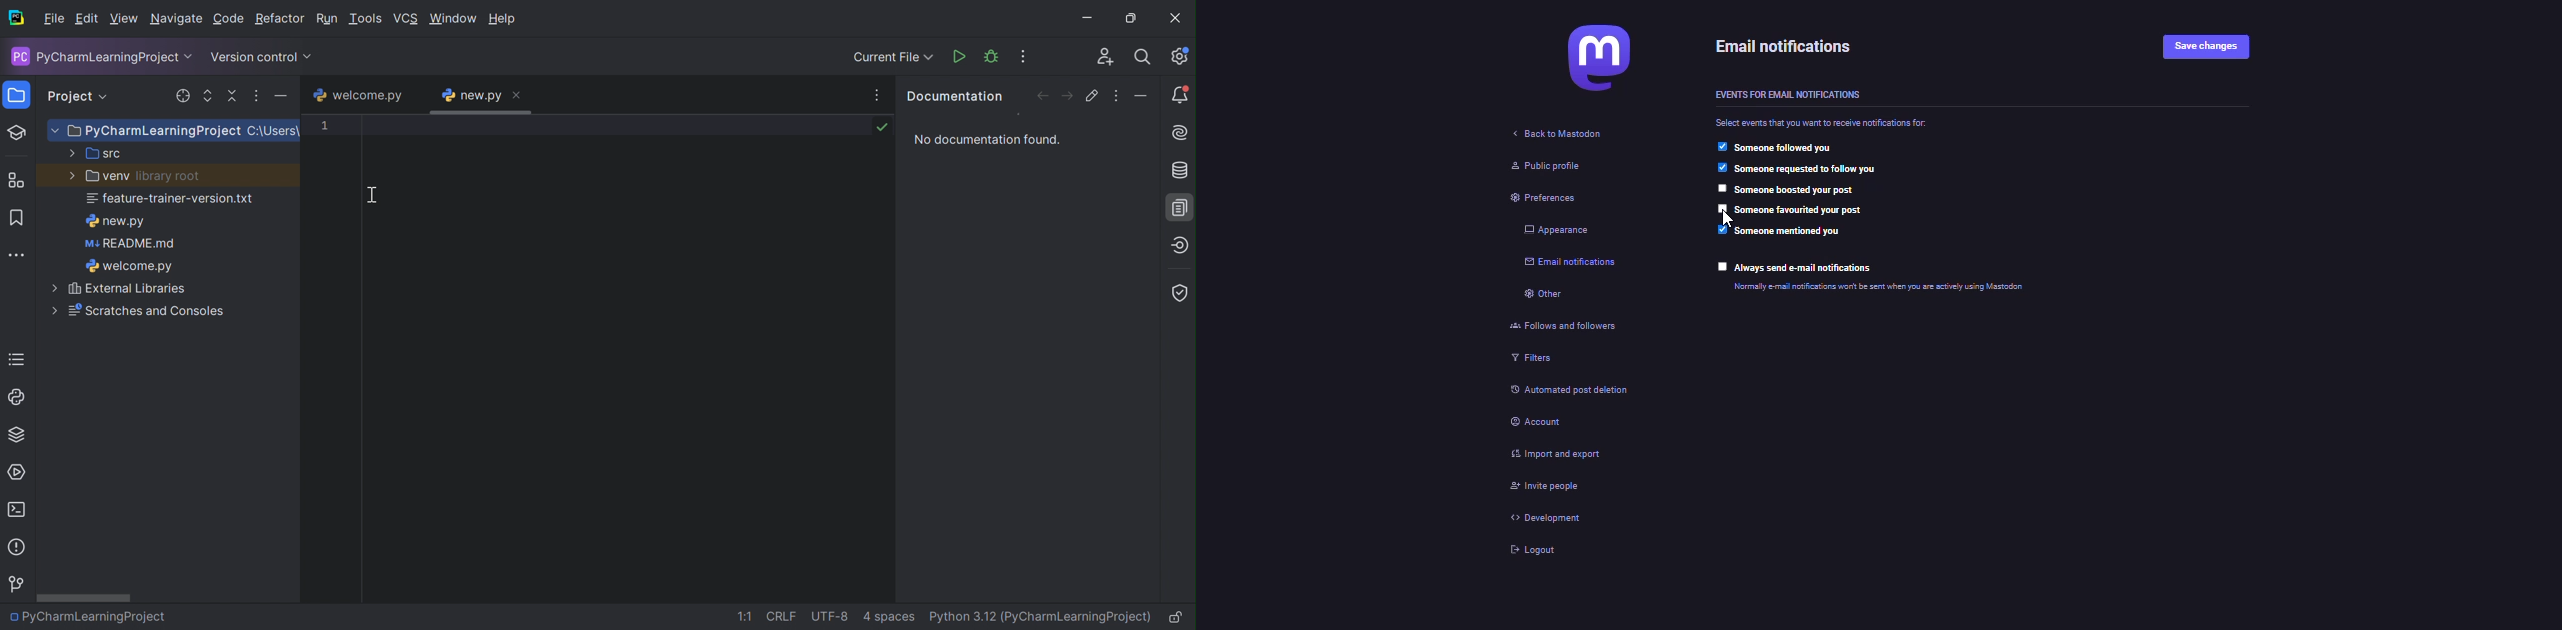 This screenshot has width=2576, height=644. I want to click on someone mentioned you, so click(1788, 232).